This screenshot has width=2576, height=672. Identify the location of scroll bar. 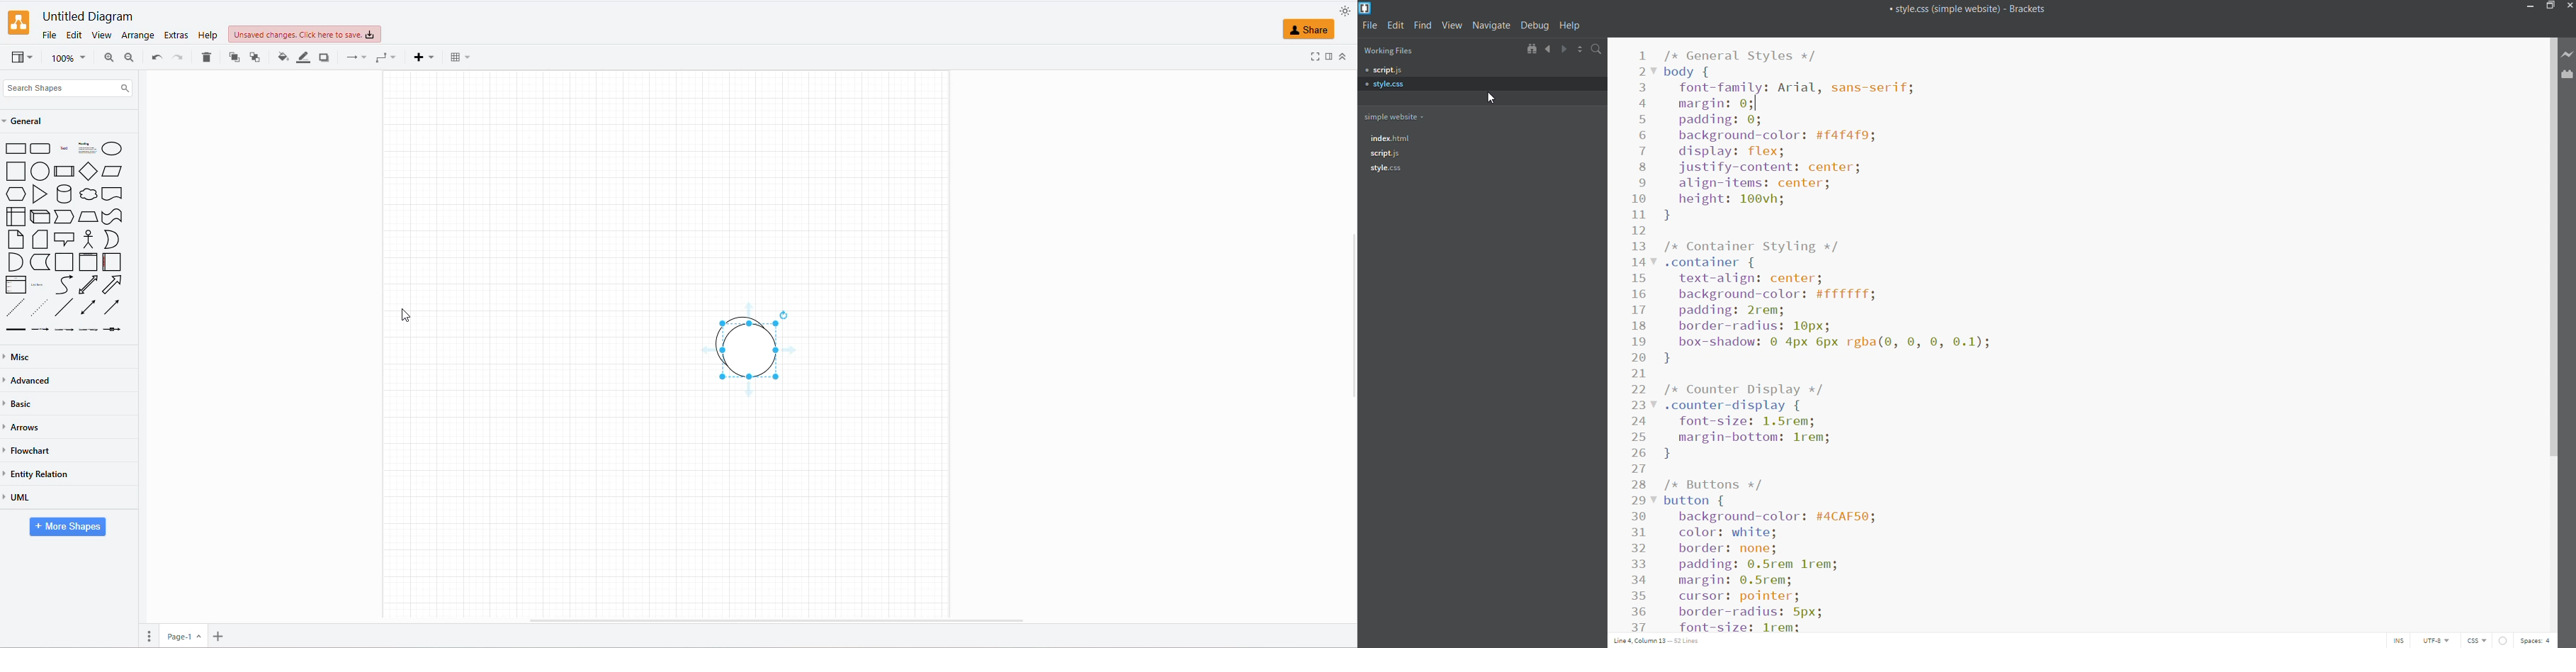
(781, 620).